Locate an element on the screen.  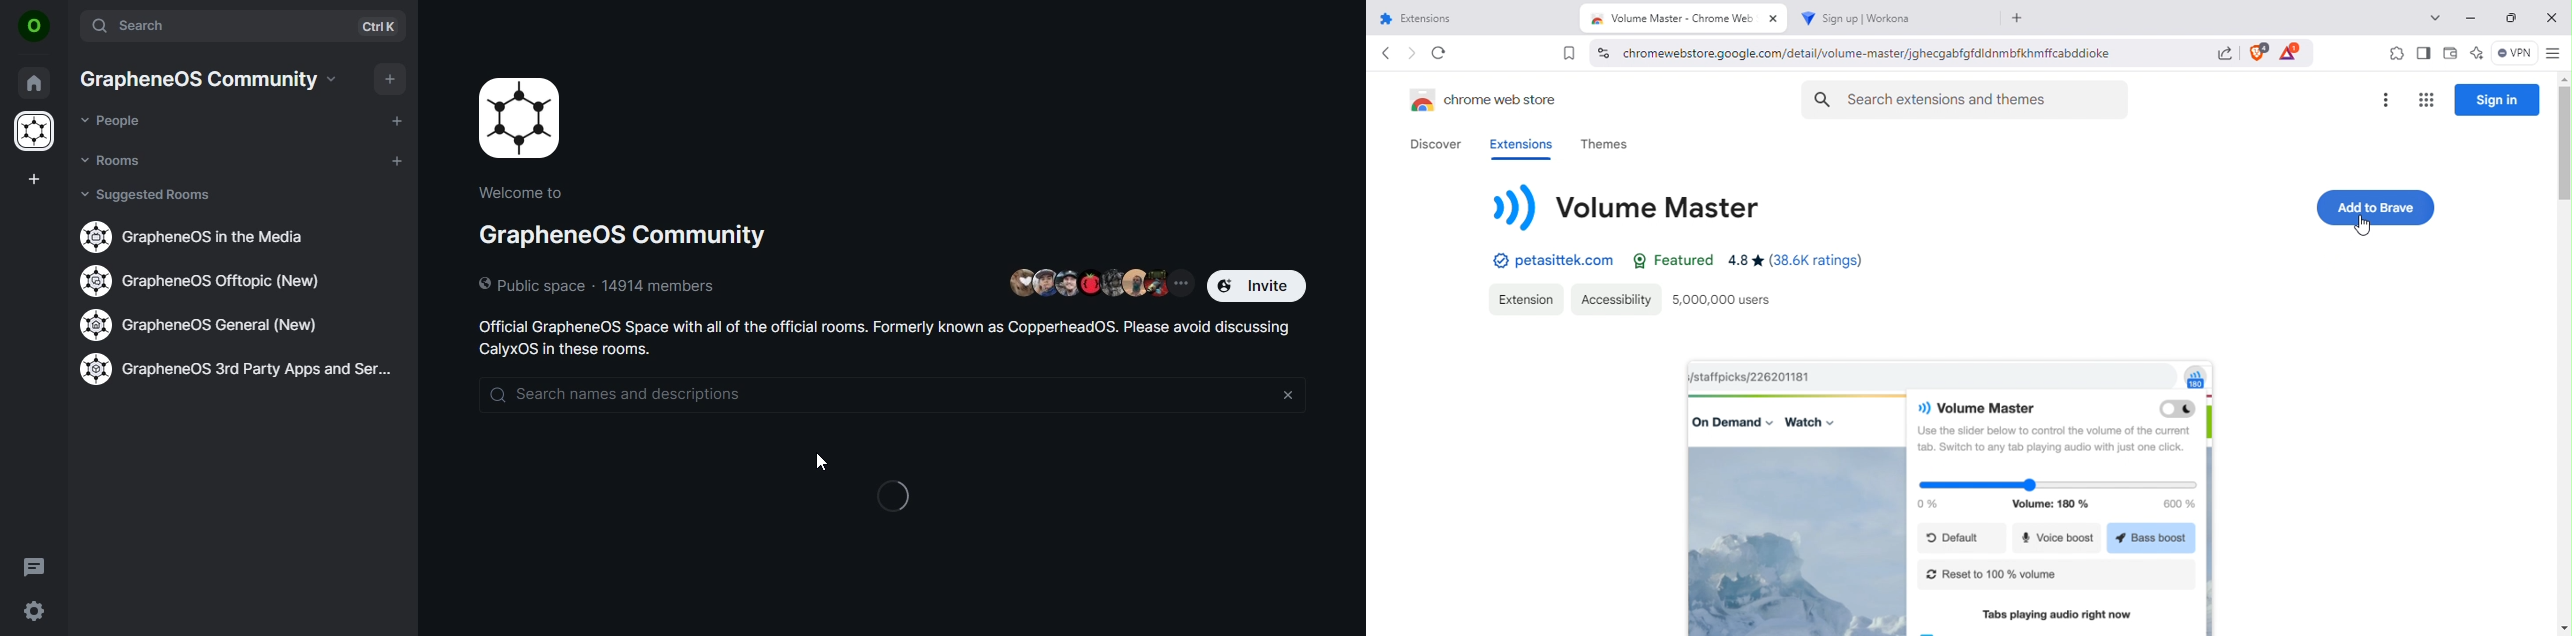
GrapheneOS general is located at coordinates (201, 324).